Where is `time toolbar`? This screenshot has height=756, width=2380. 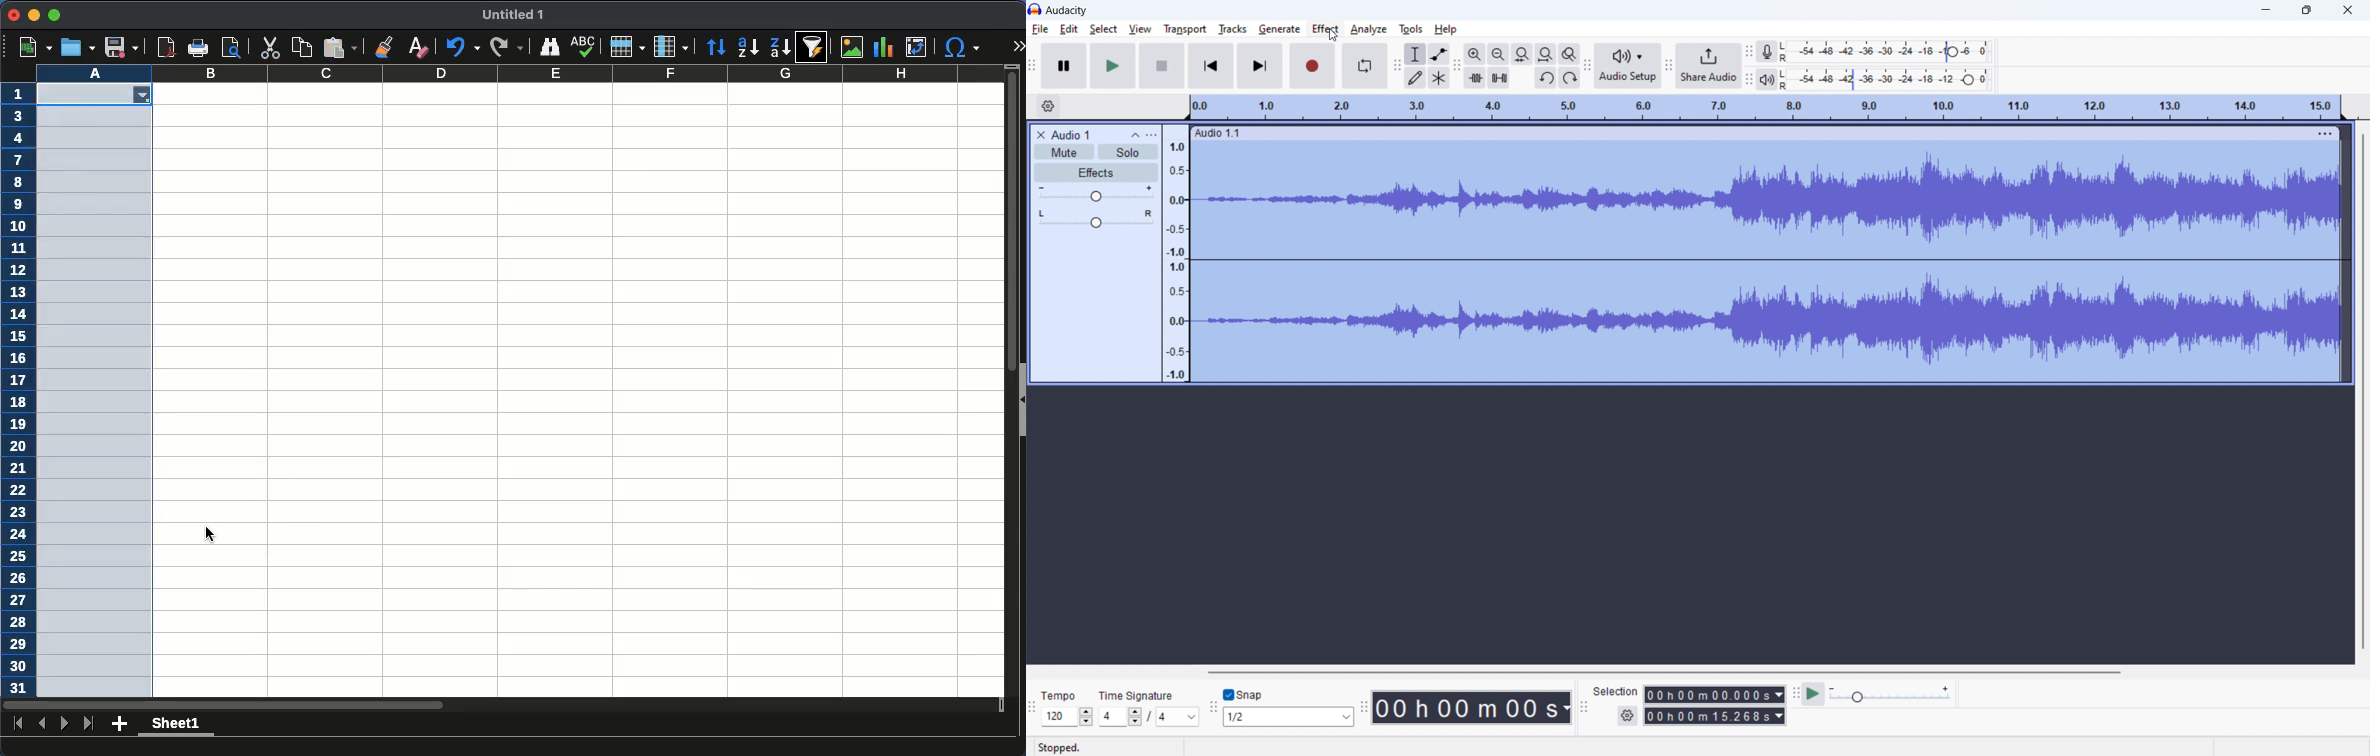 time toolbar is located at coordinates (1363, 709).